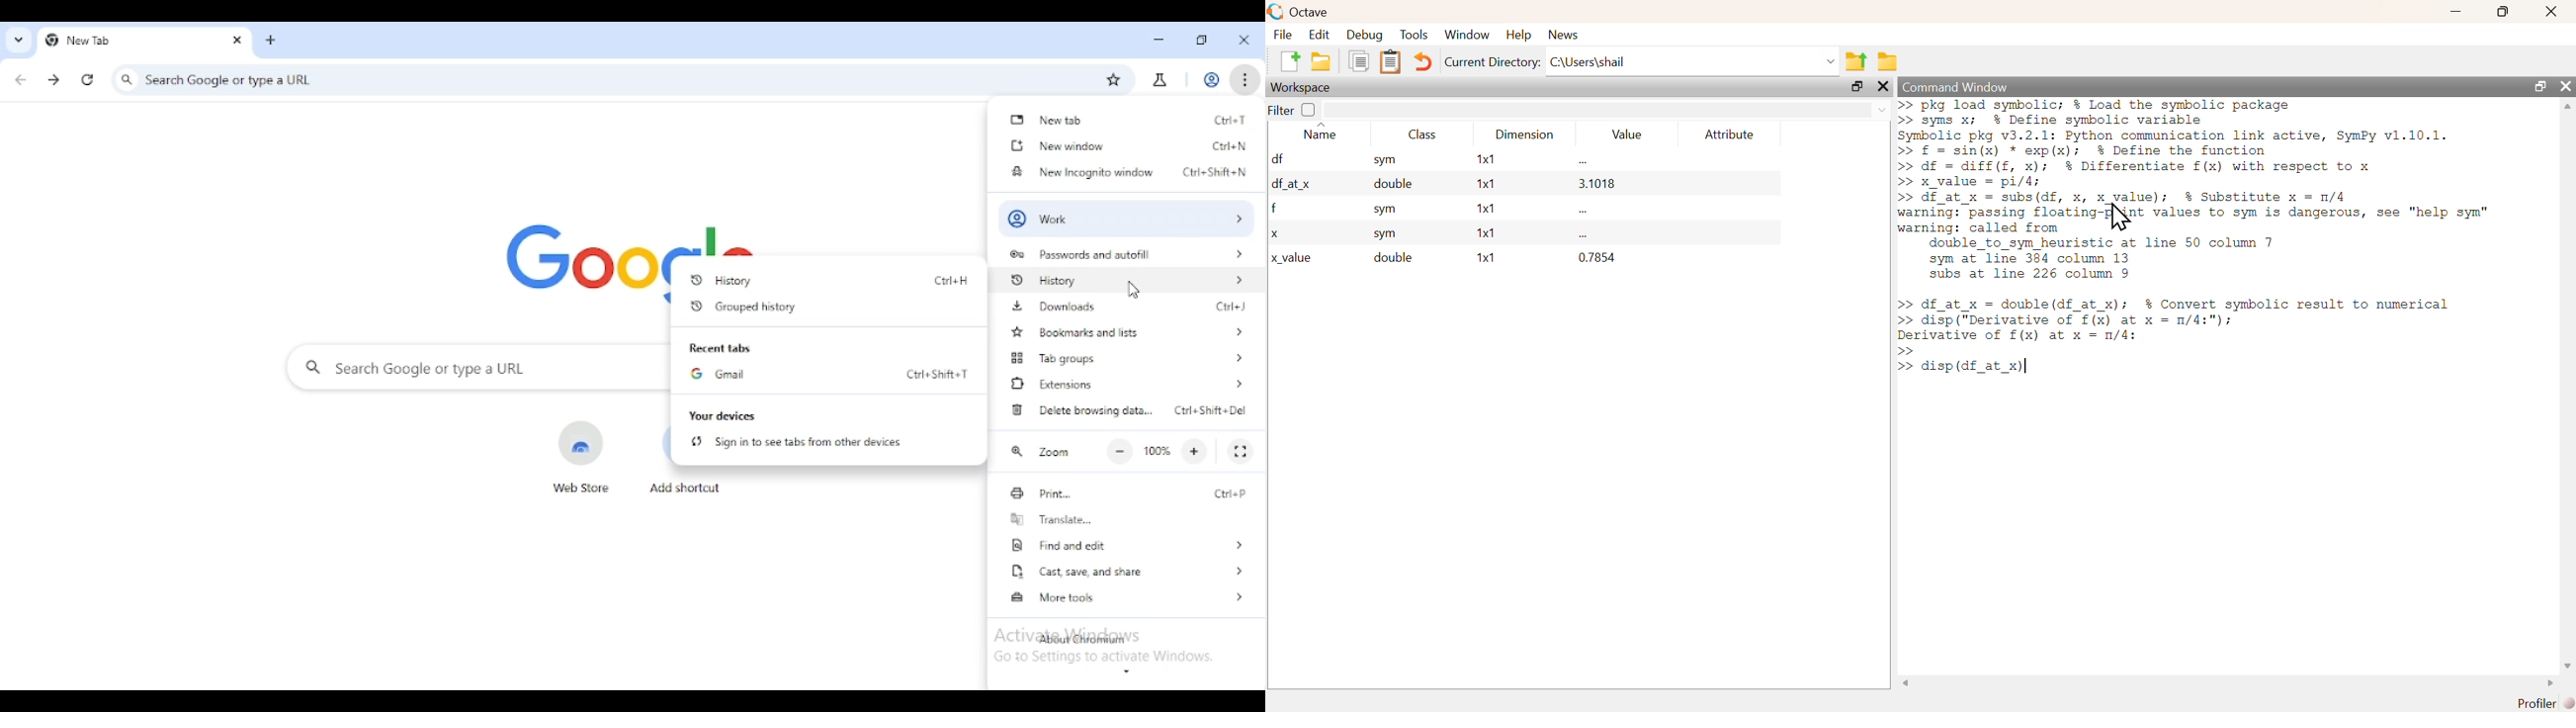  What do you see at coordinates (1388, 186) in the screenshot?
I see `double` at bounding box center [1388, 186].